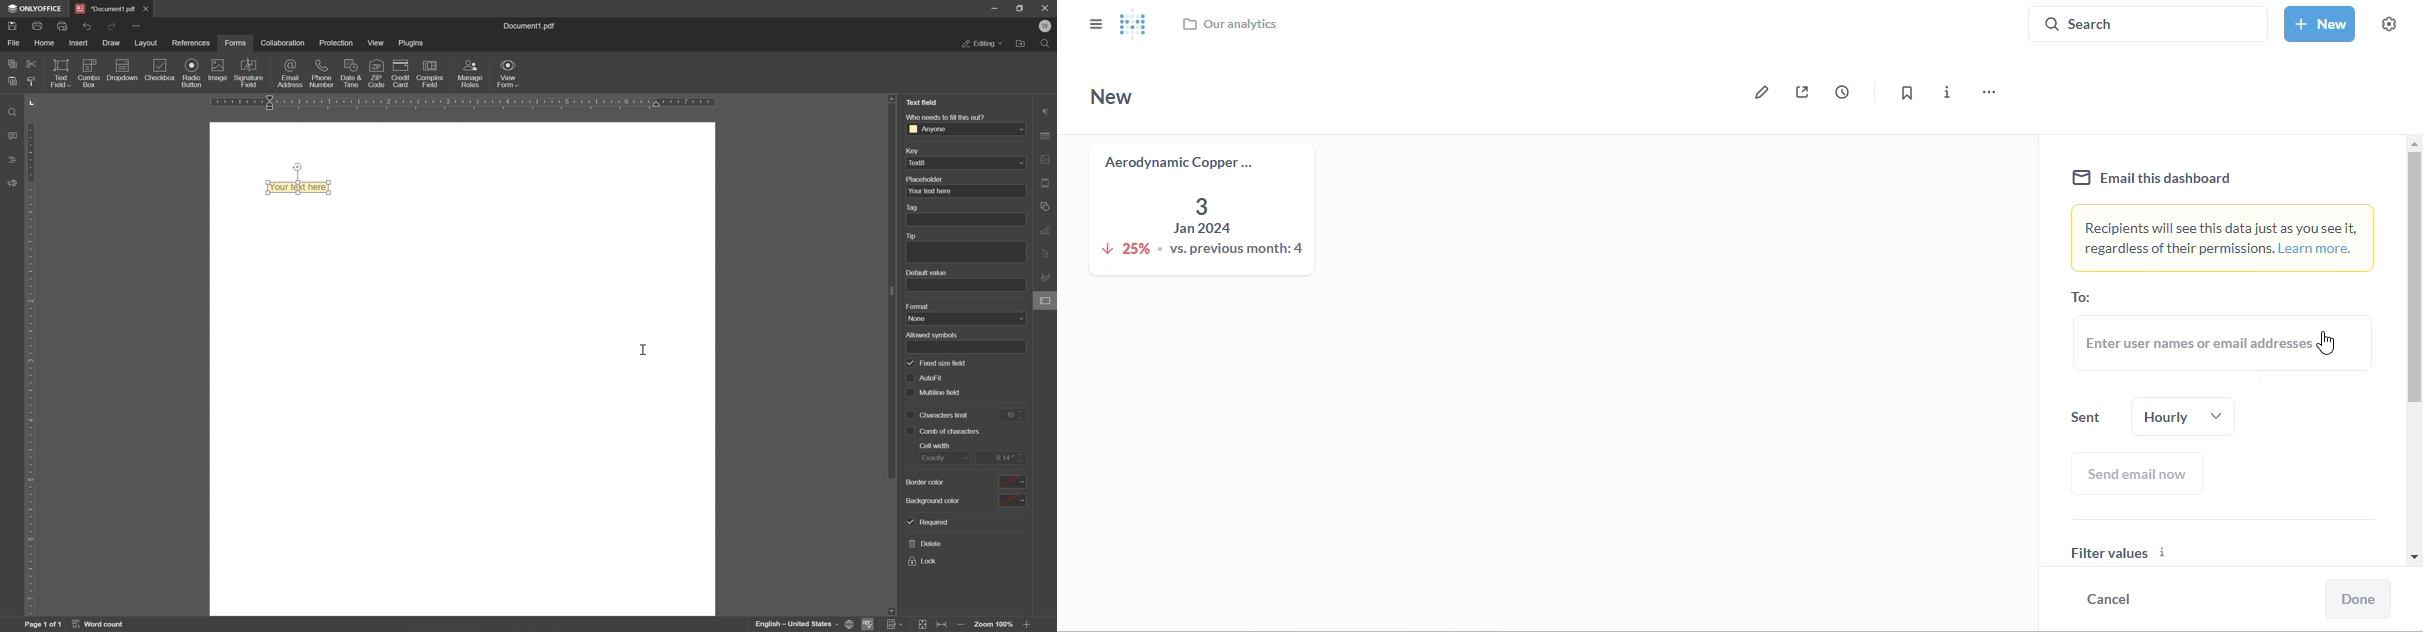 This screenshot has height=644, width=2436. What do you see at coordinates (895, 625) in the screenshot?
I see `track changes` at bounding box center [895, 625].